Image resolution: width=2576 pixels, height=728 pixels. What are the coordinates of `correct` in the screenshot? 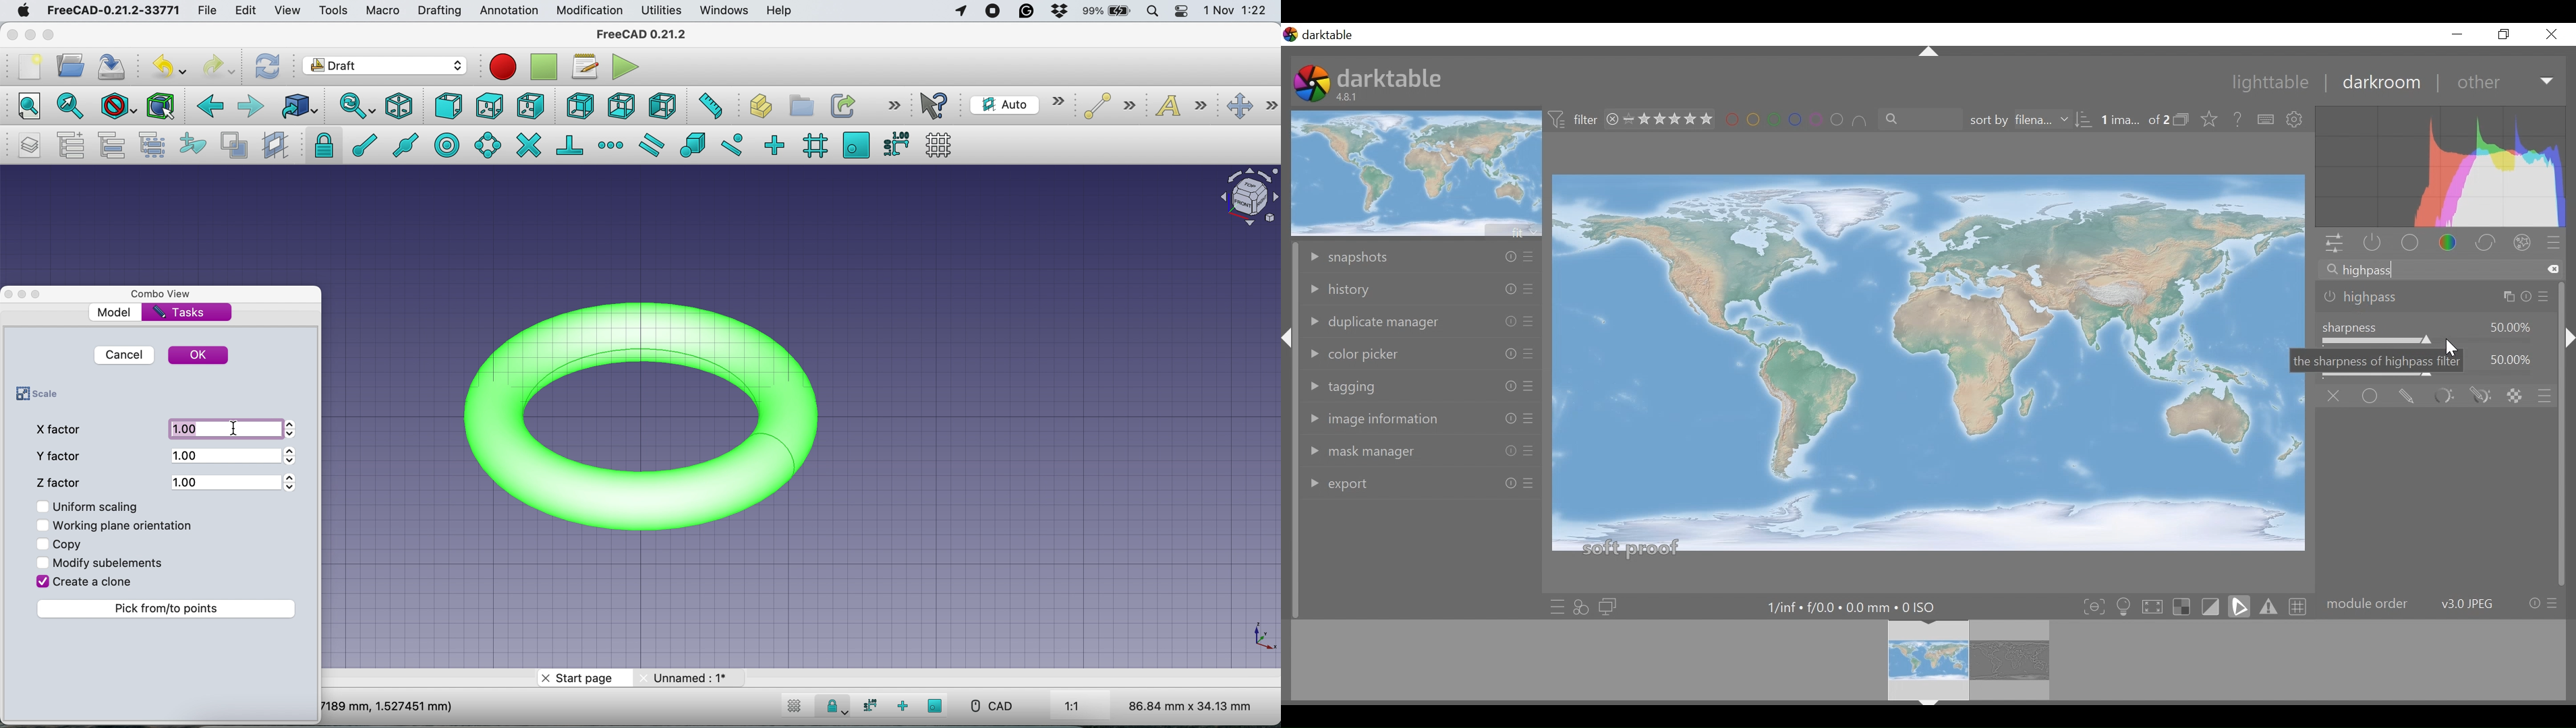 It's located at (2486, 242).